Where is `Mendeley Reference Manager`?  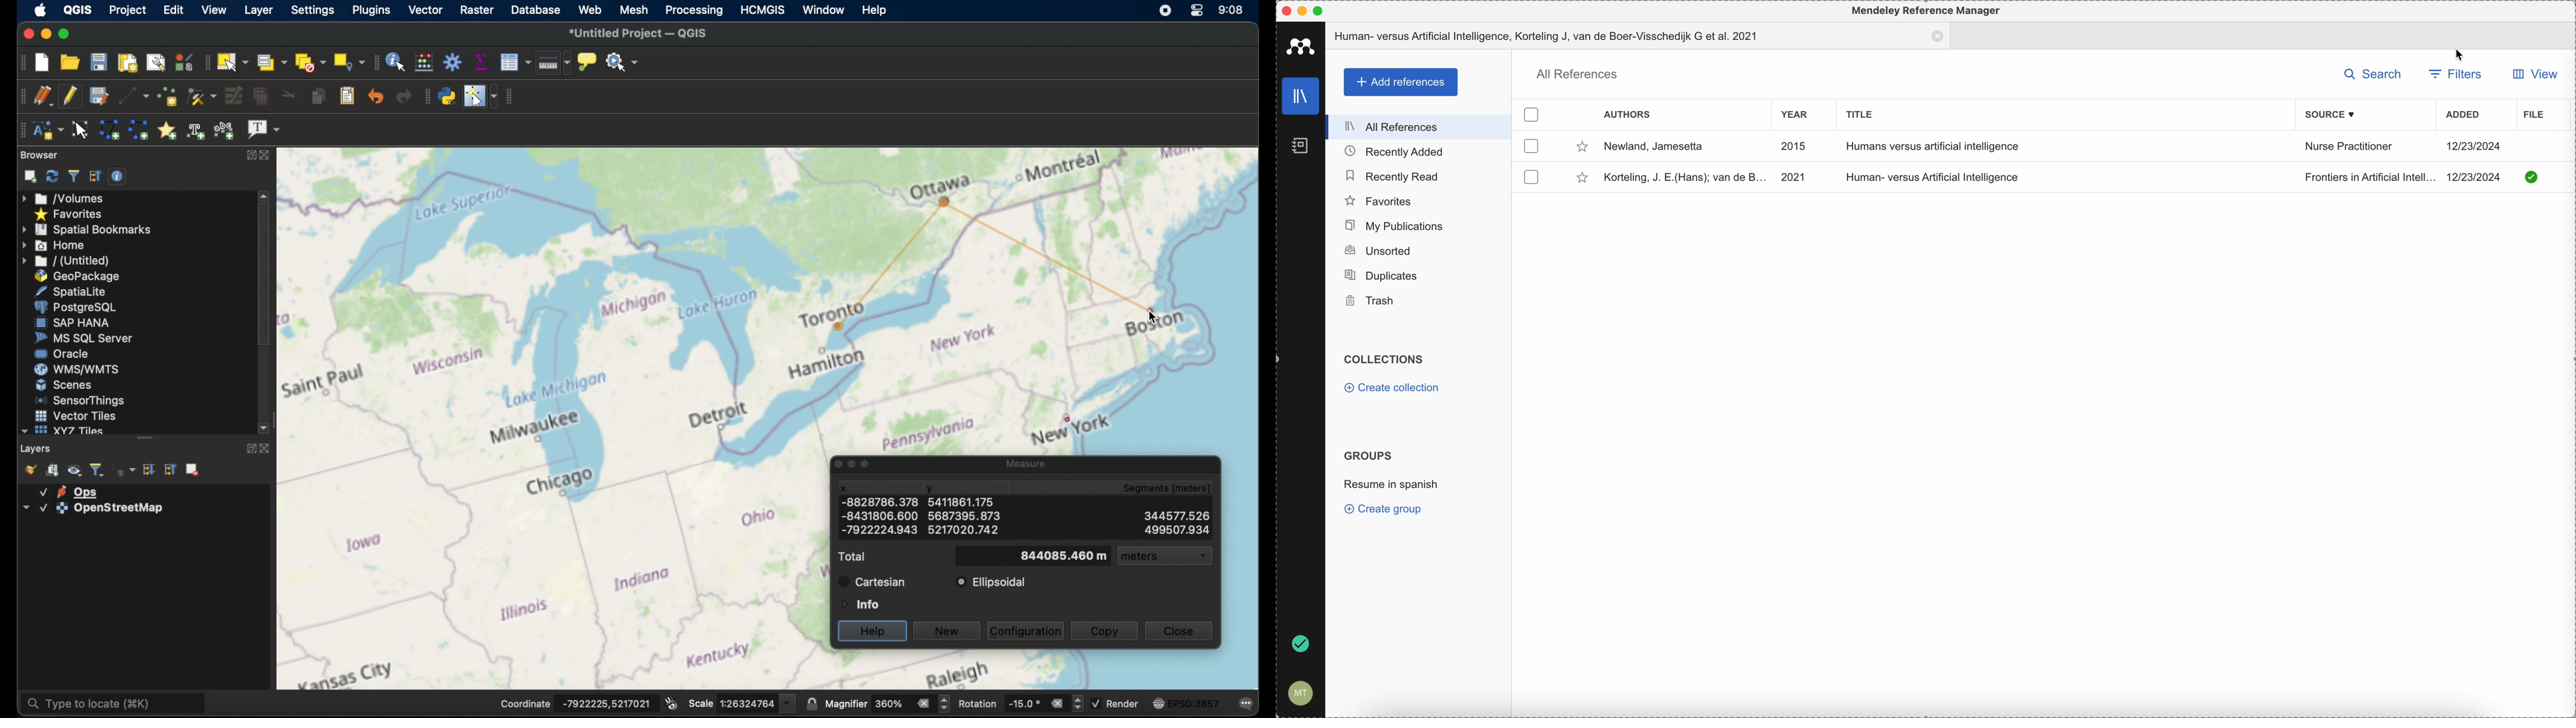
Mendeley Reference Manager is located at coordinates (1924, 9).